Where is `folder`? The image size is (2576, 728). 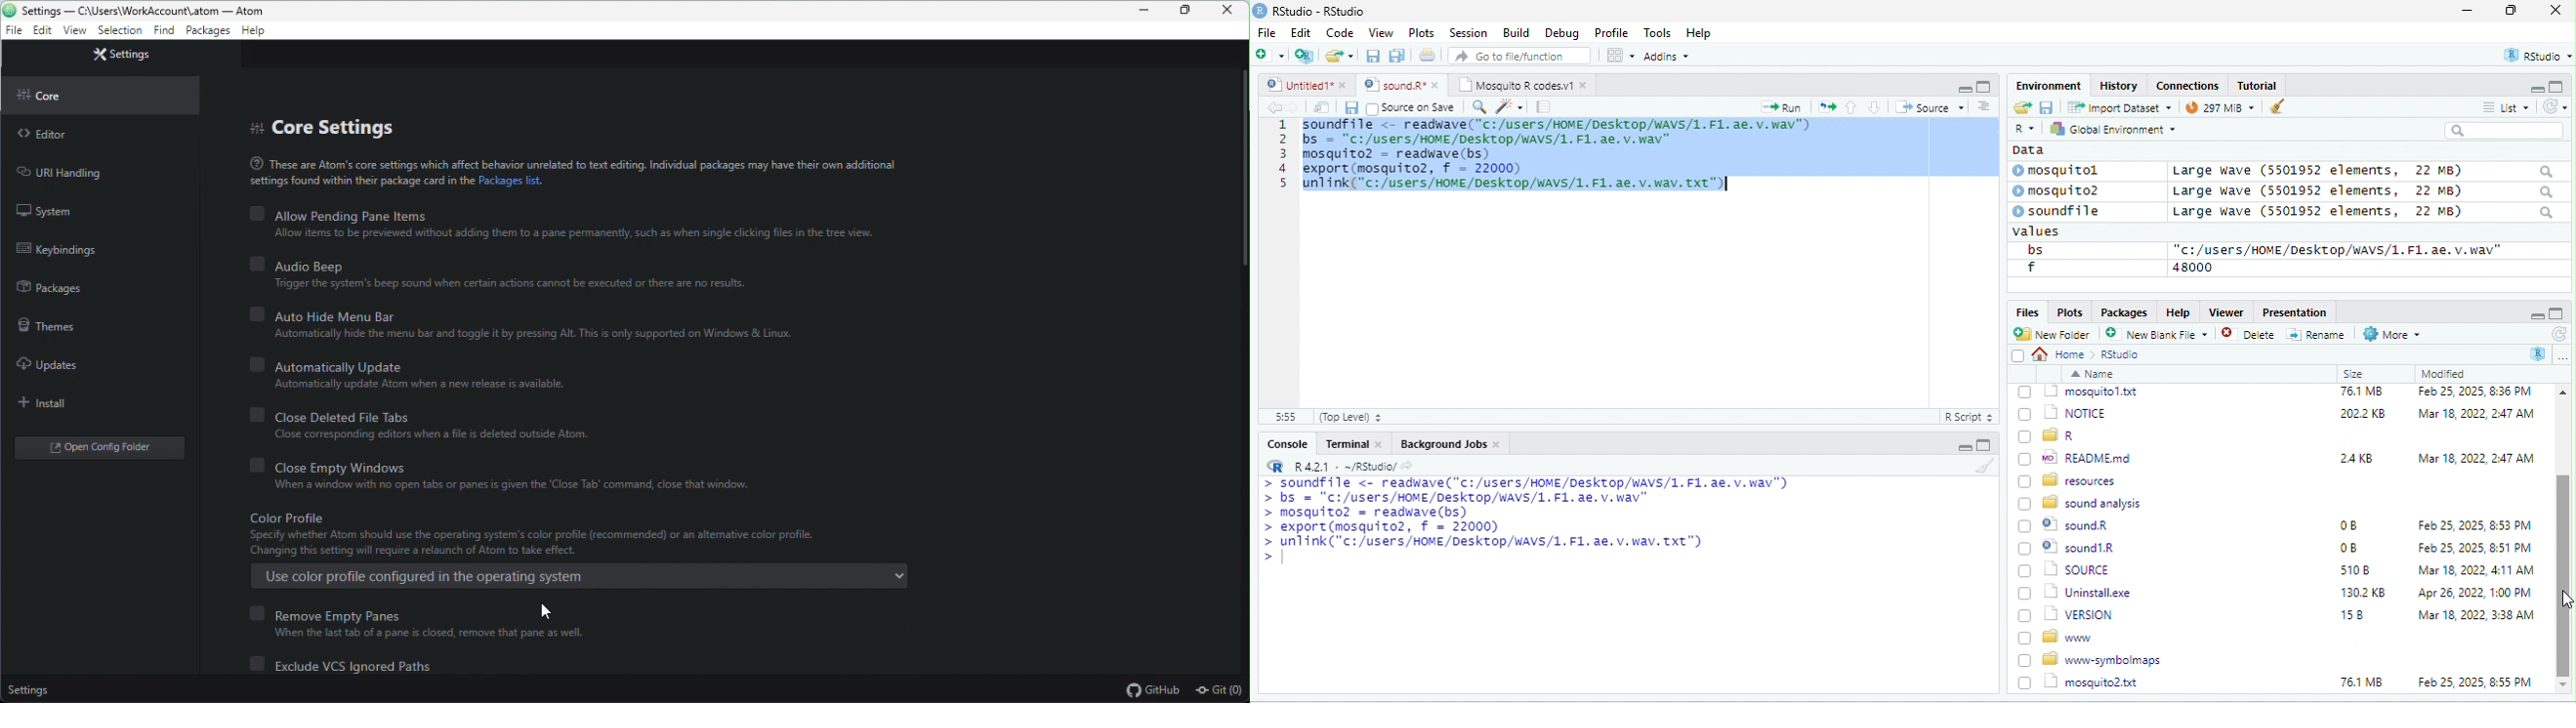
folder is located at coordinates (1341, 56).